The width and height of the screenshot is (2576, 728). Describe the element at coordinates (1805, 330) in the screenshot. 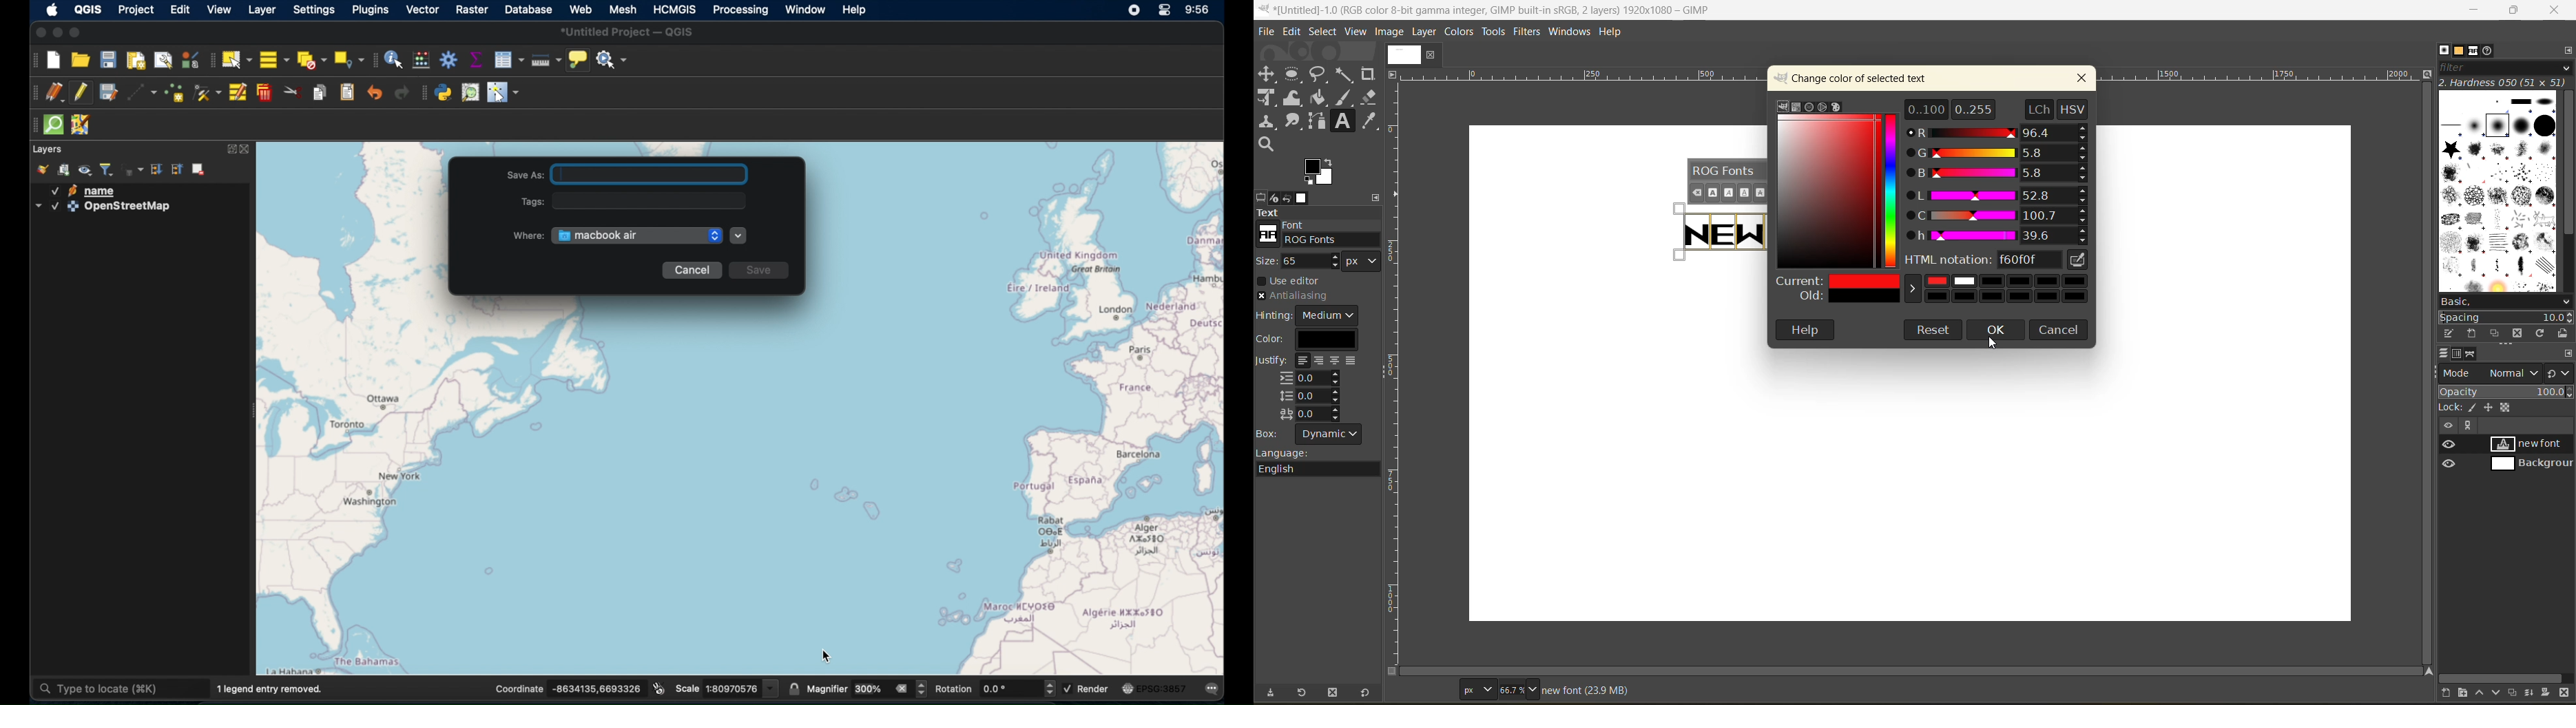

I see `help` at that location.